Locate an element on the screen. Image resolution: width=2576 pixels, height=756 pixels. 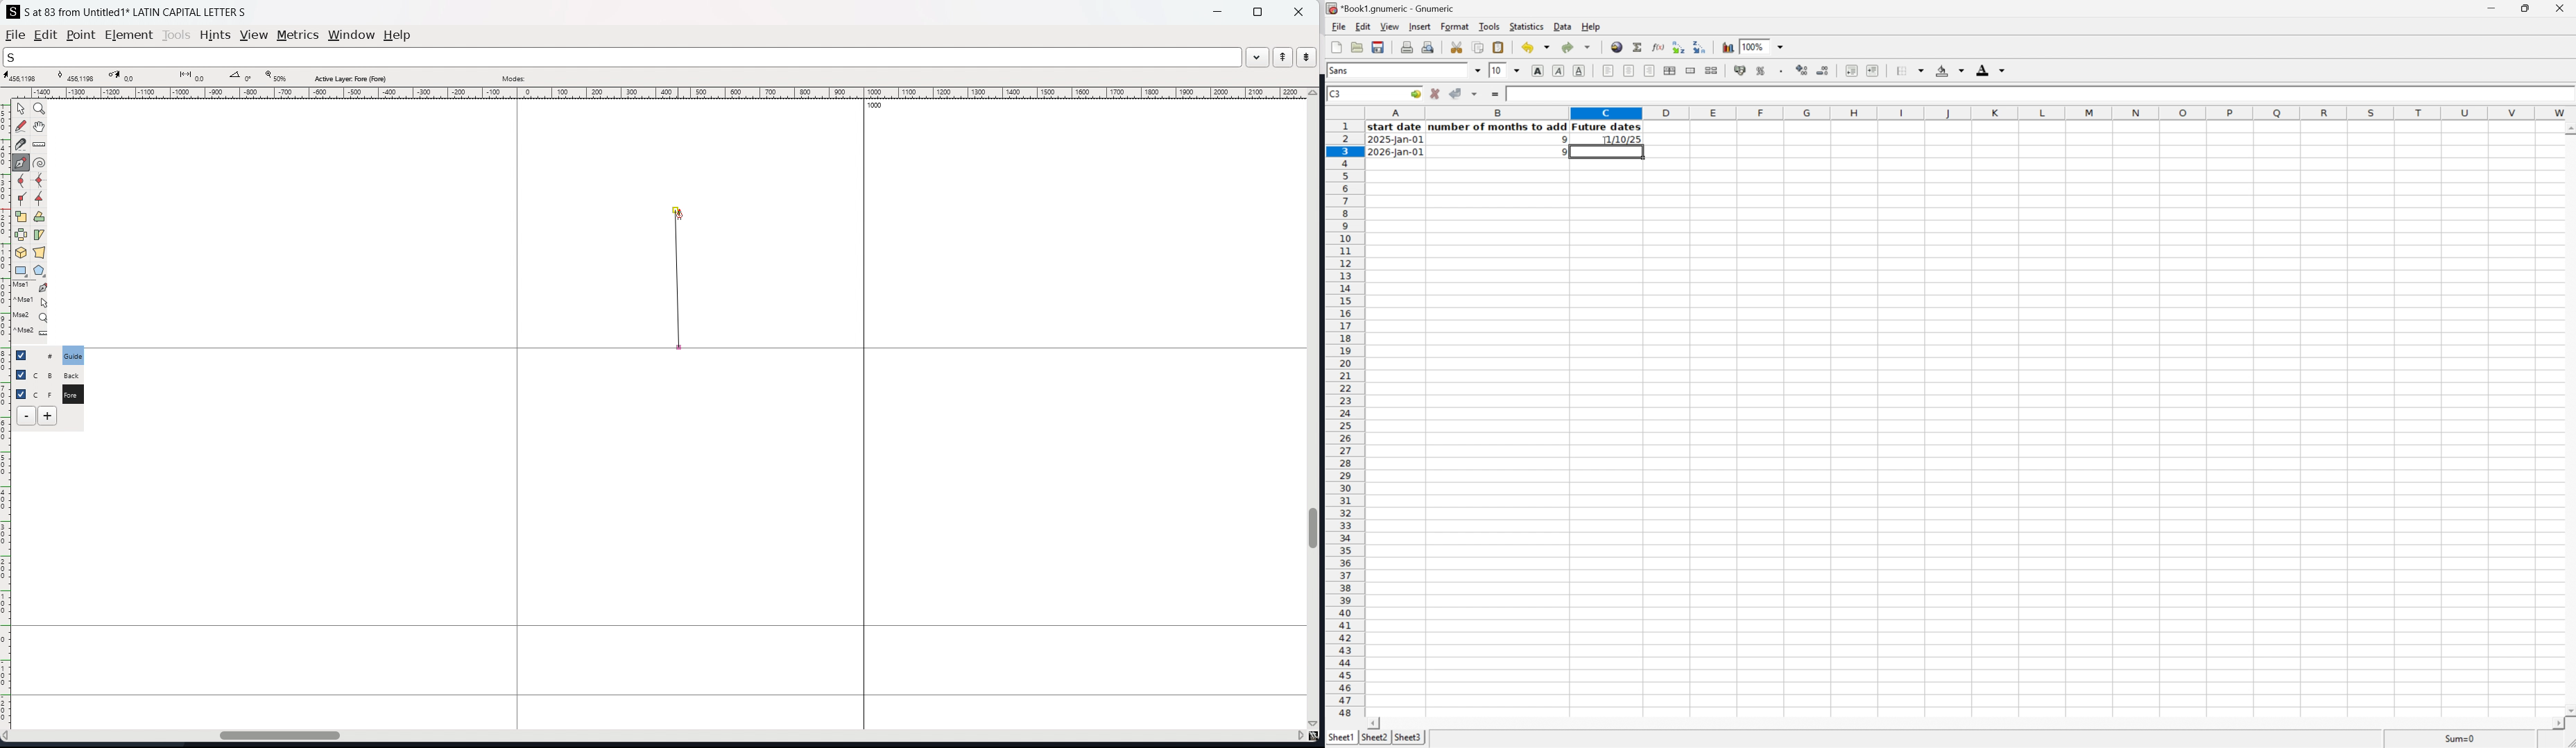
Sort the selected region in descending order based on the first column selected is located at coordinates (1701, 47).